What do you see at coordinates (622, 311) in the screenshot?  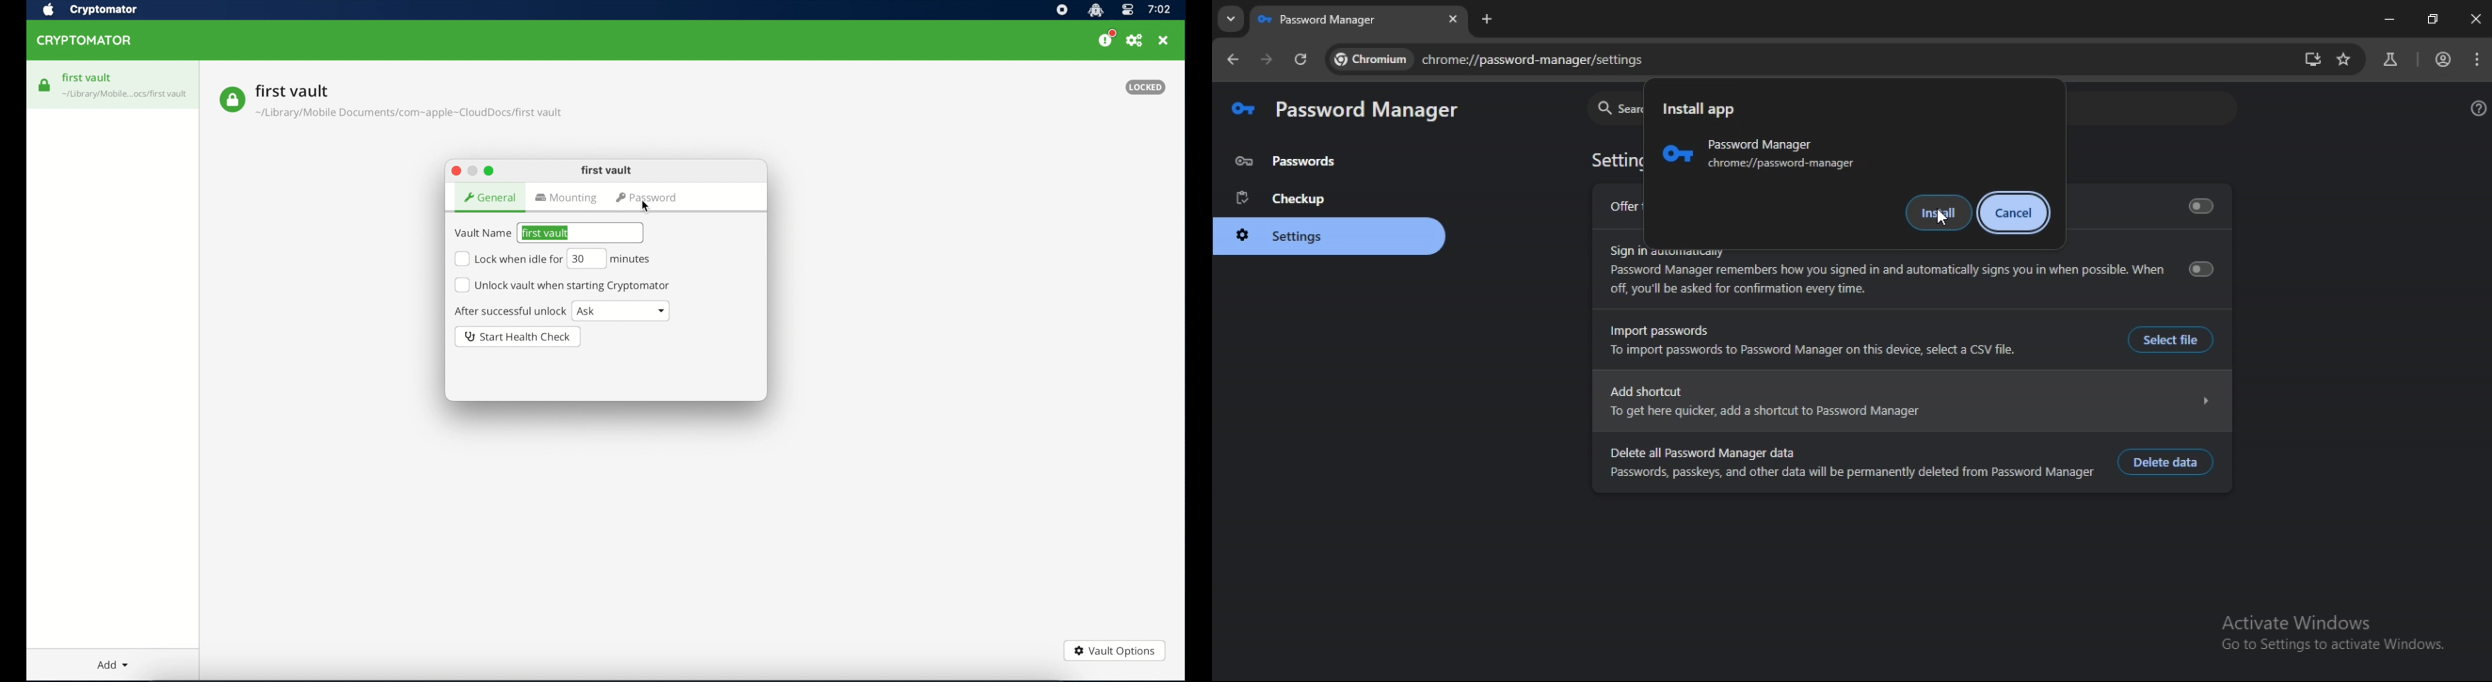 I see `ask dropdown` at bounding box center [622, 311].